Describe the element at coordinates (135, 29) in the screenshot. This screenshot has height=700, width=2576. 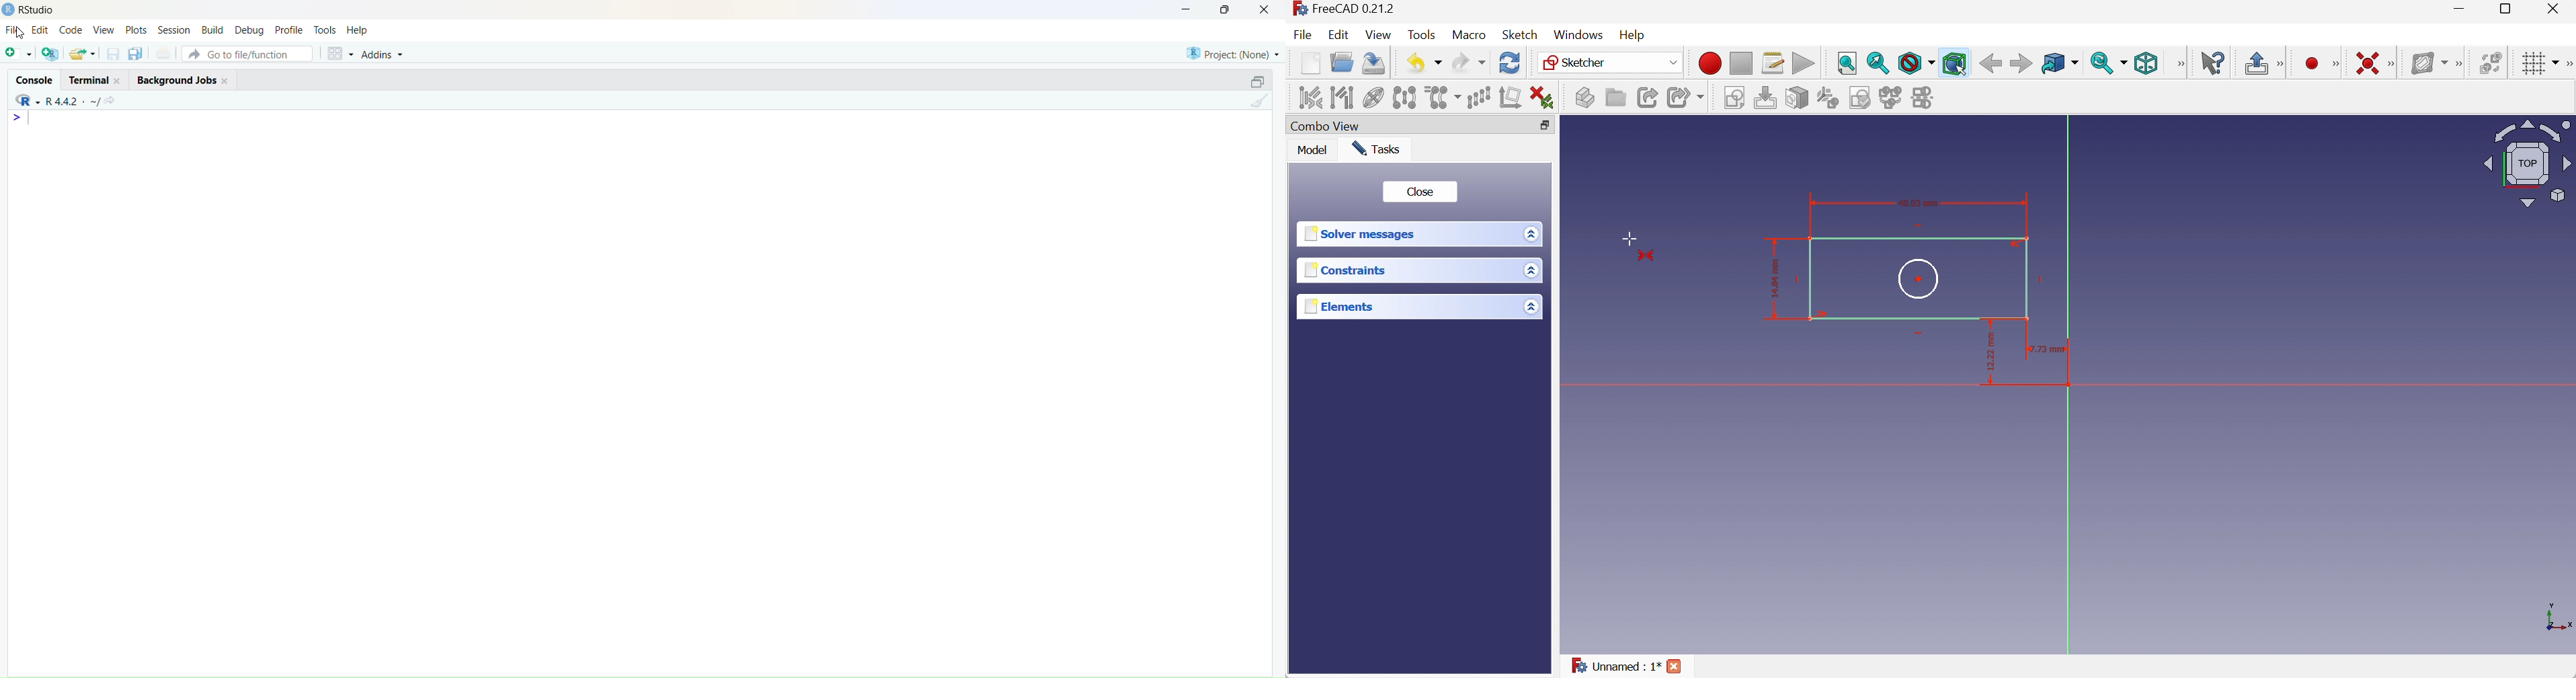
I see `Plots` at that location.